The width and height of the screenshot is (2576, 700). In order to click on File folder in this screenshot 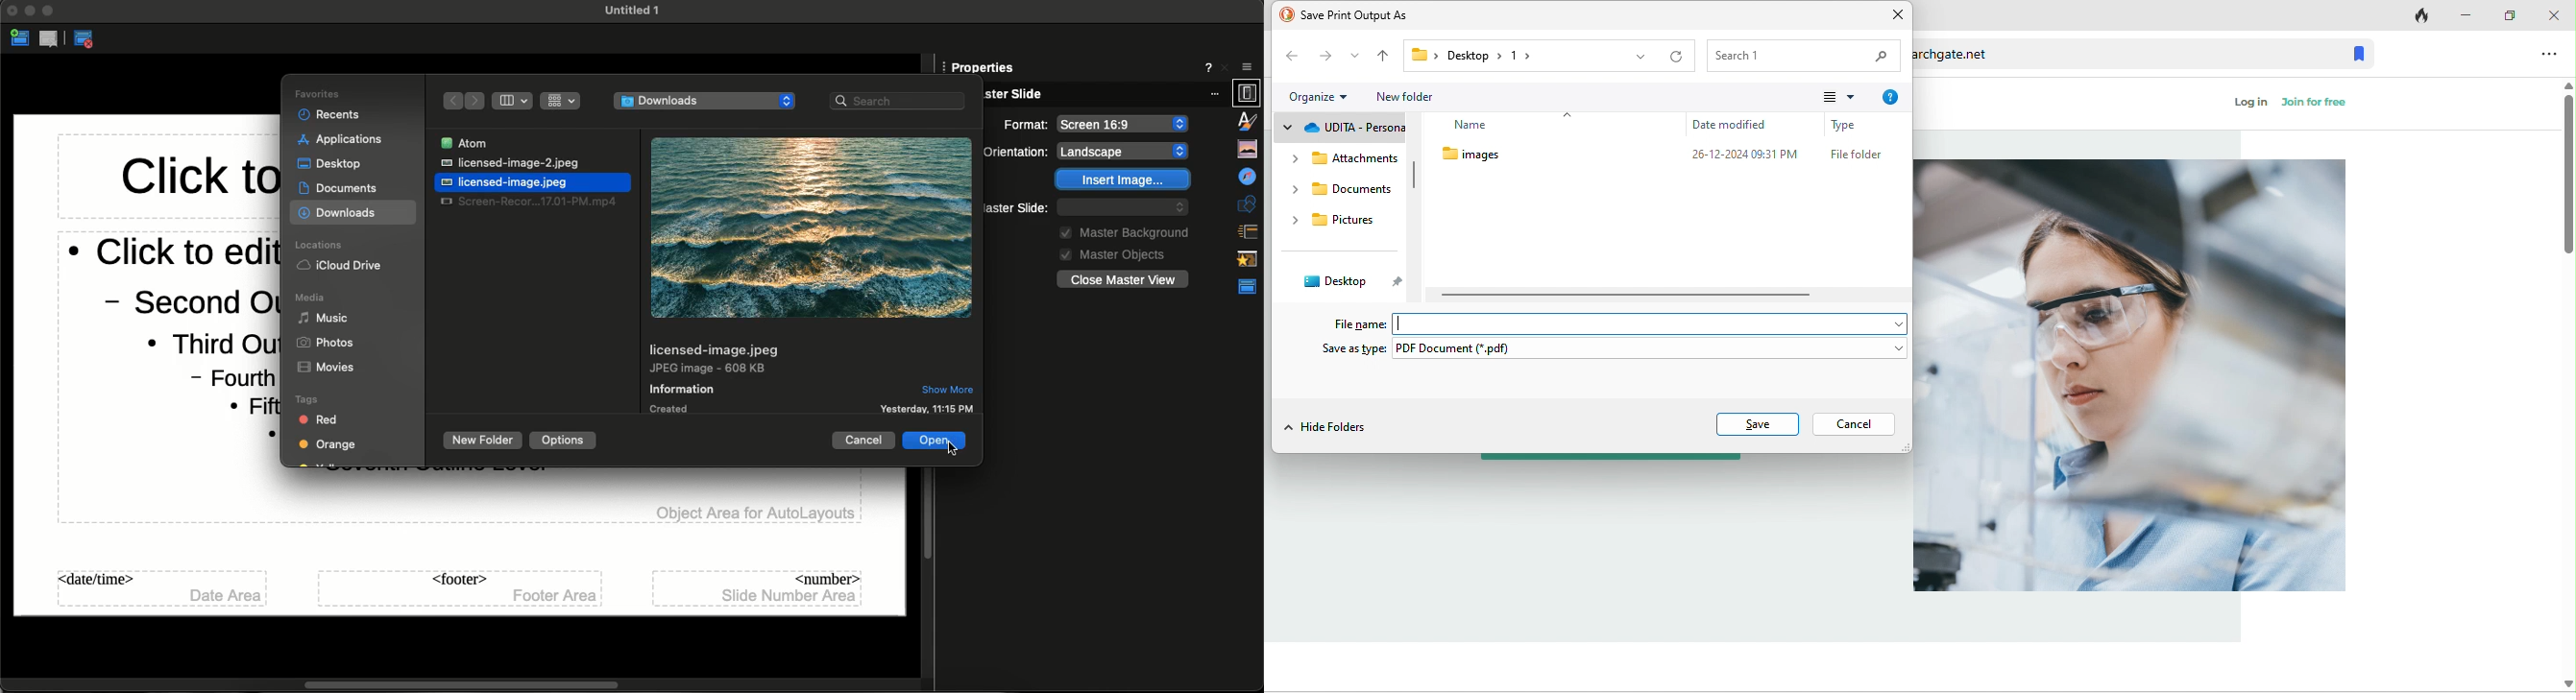, I will do `click(1857, 154)`.